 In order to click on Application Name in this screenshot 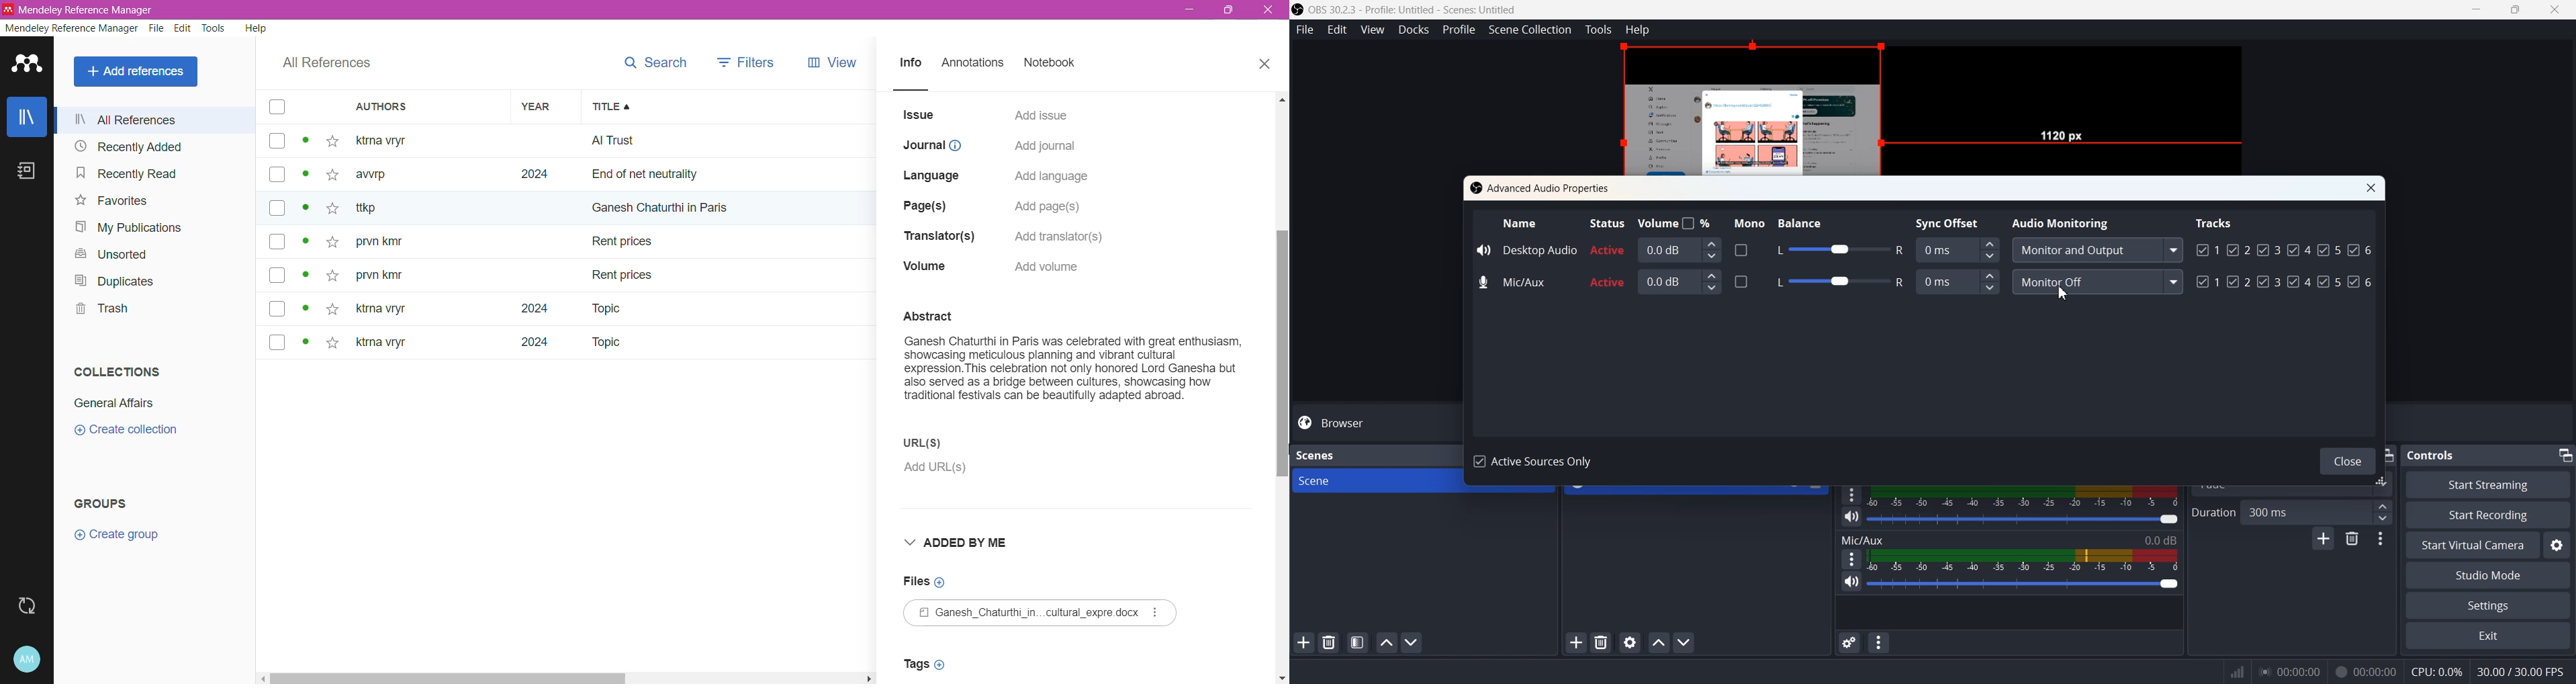, I will do `click(81, 9)`.